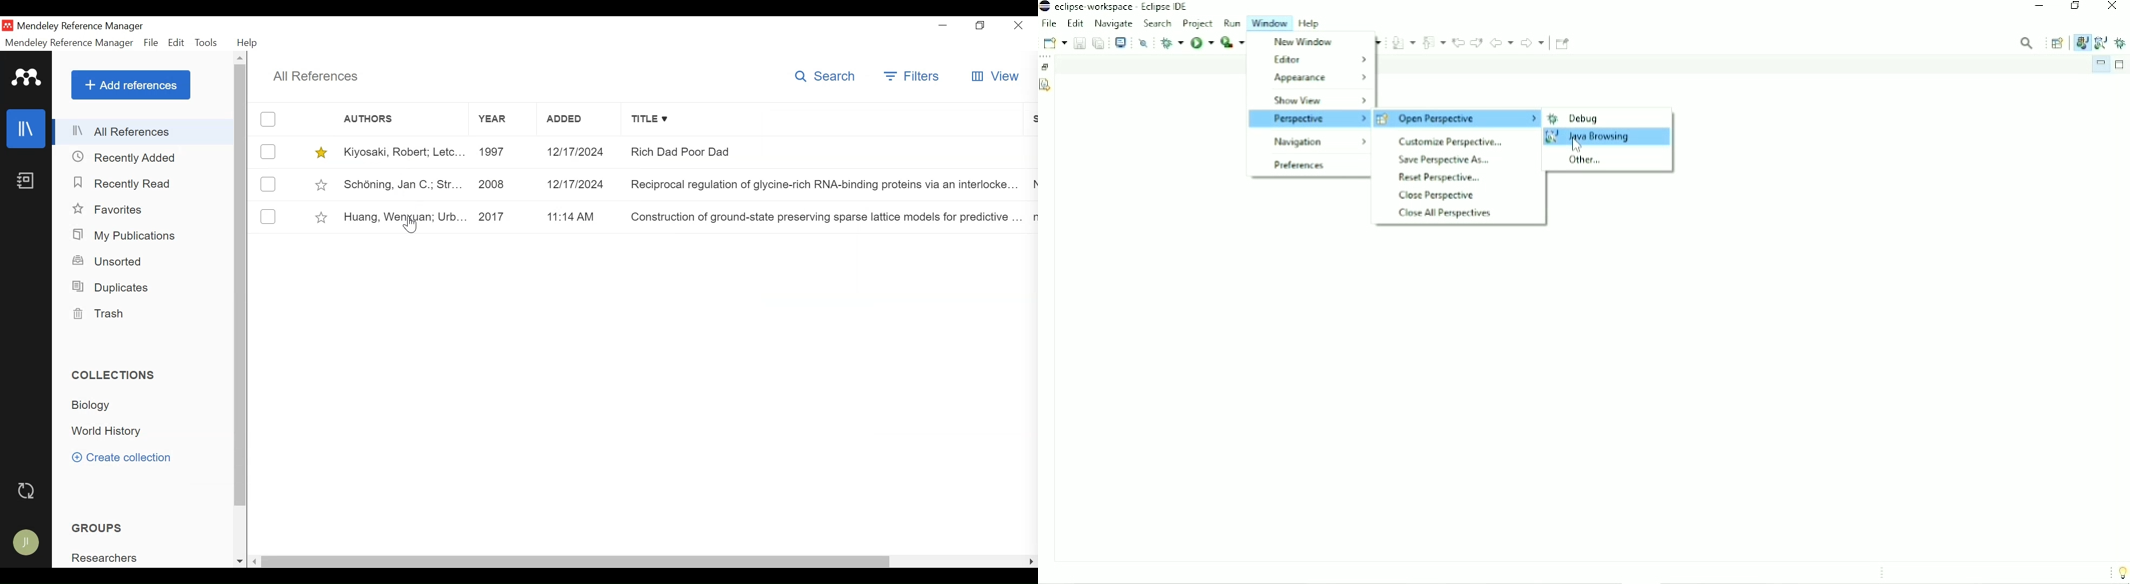 The width and height of the screenshot is (2156, 588). I want to click on 2017, so click(501, 218).